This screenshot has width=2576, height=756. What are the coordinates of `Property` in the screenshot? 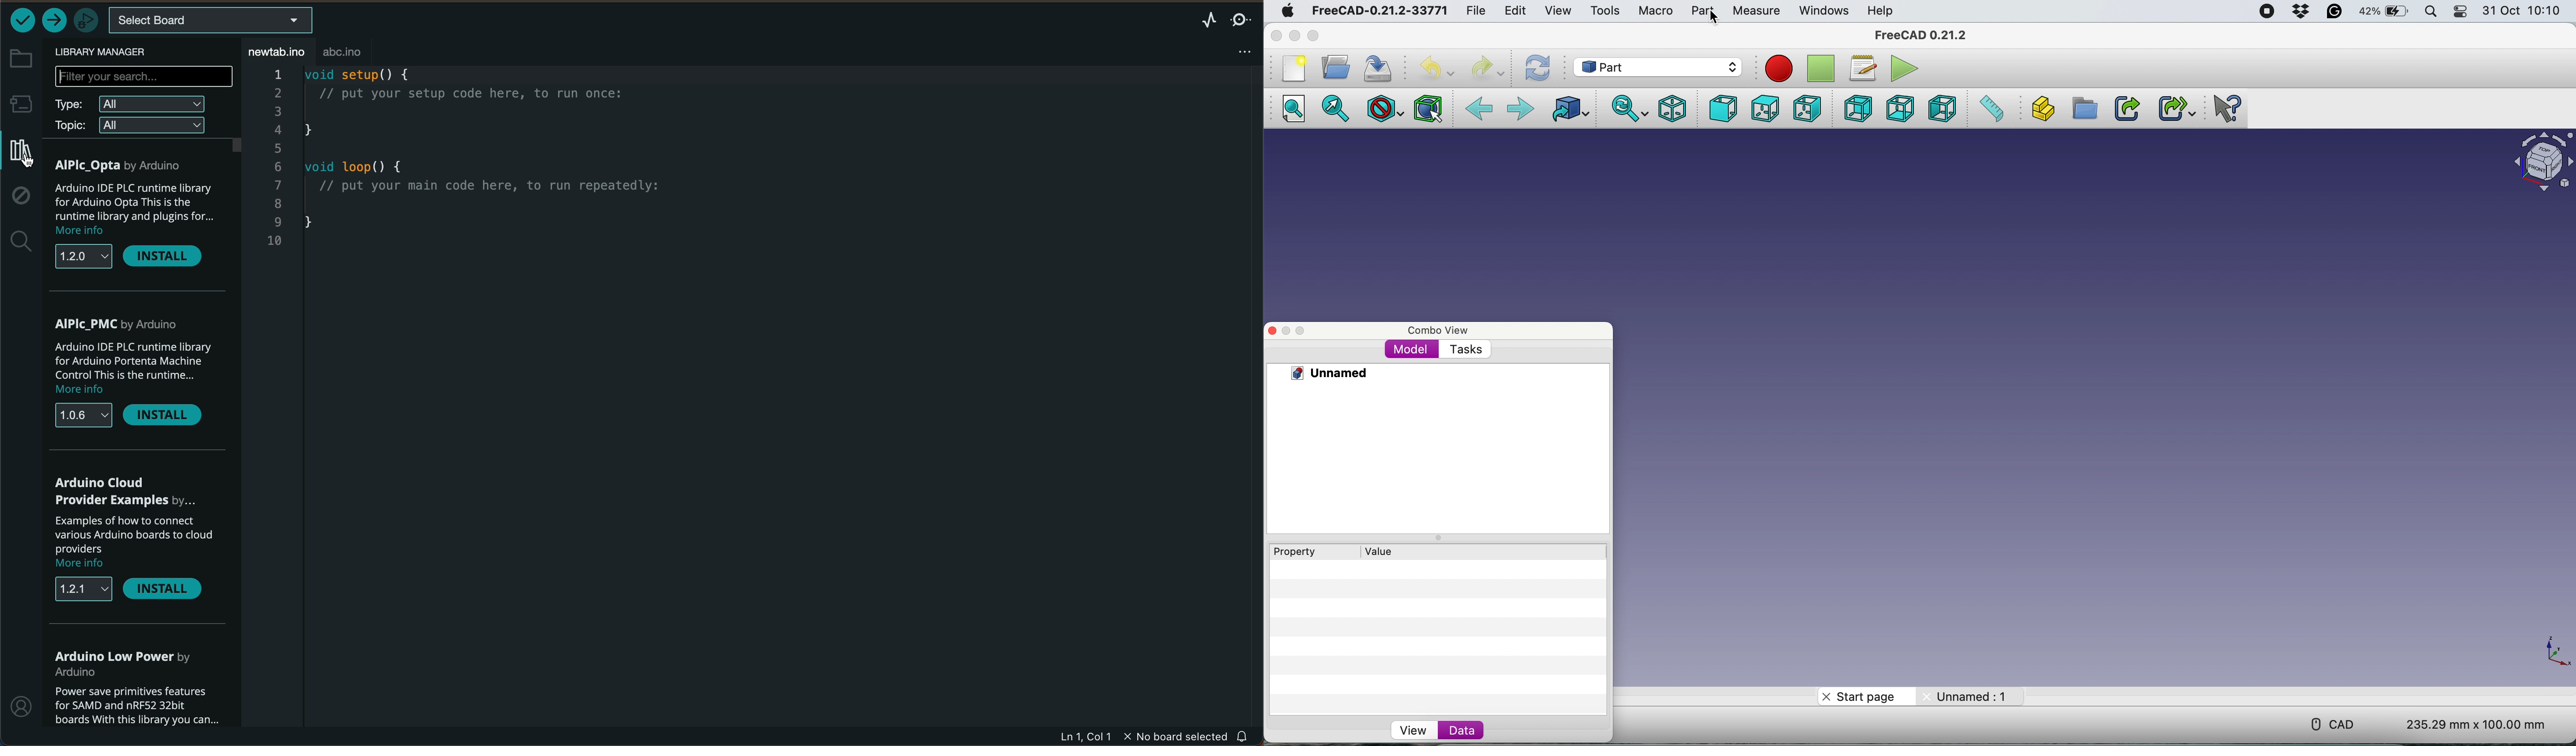 It's located at (1294, 551).